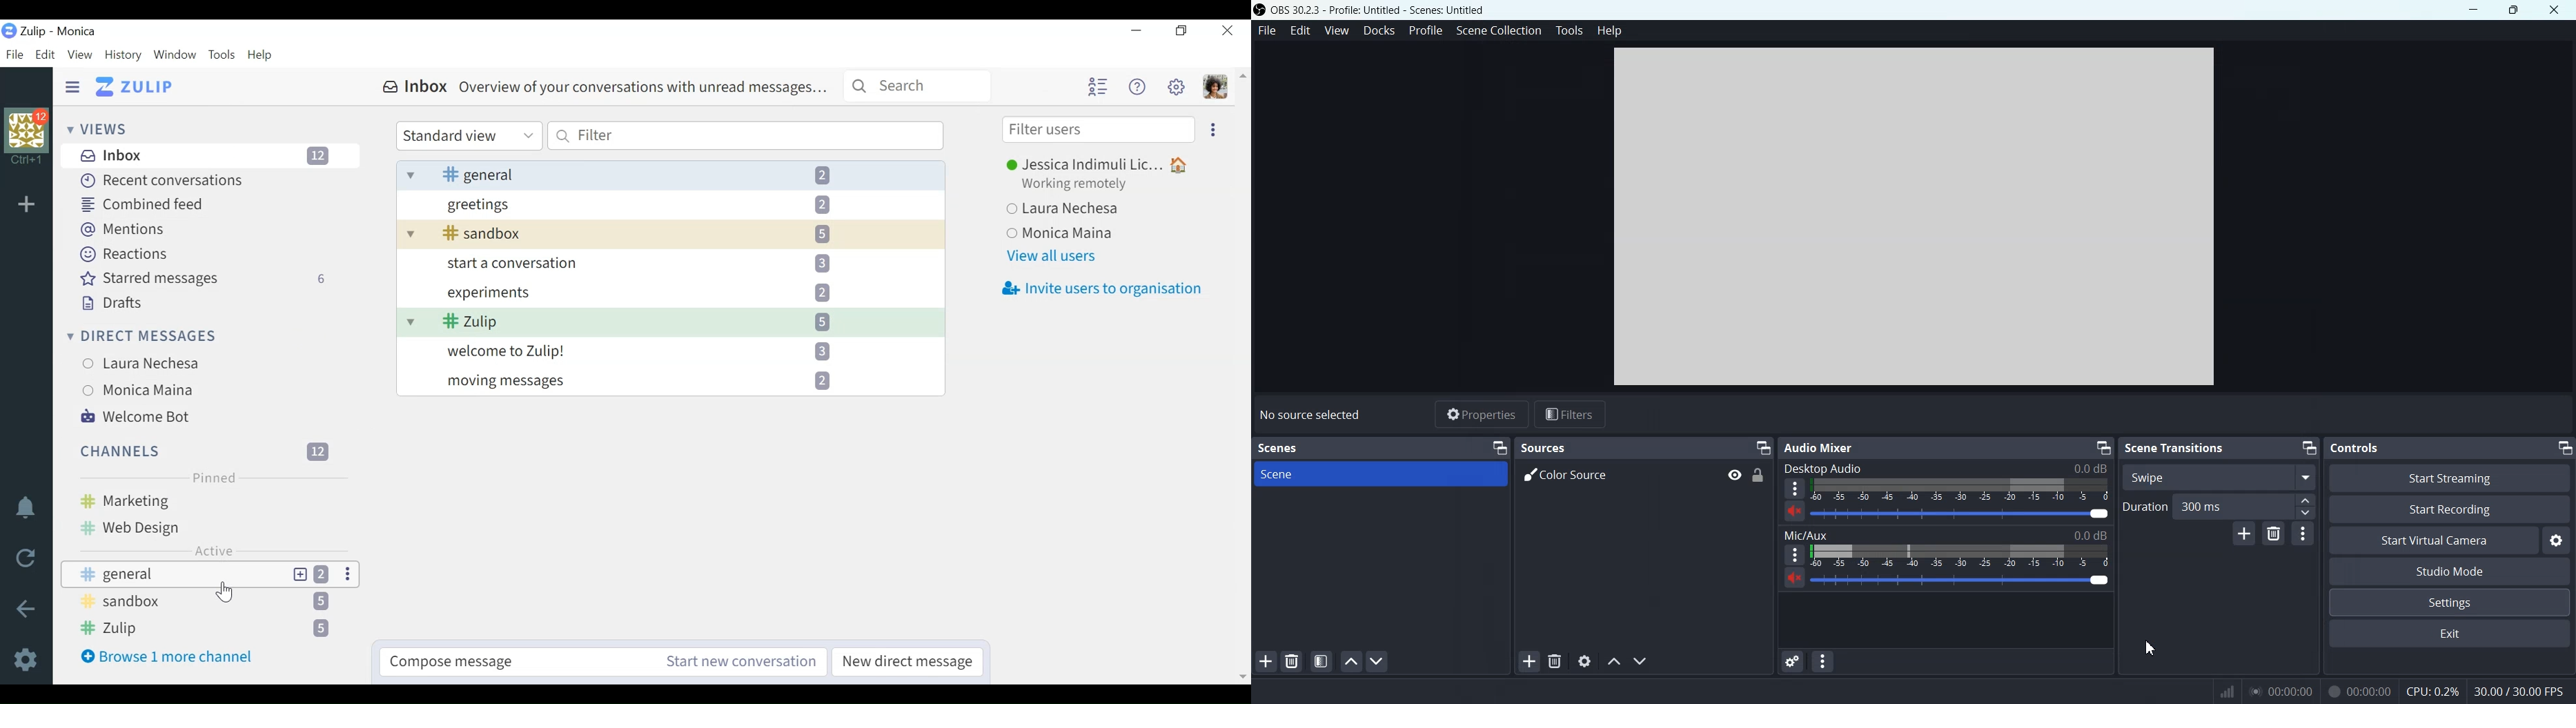 The image size is (2576, 728). I want to click on Text, so click(2355, 448).